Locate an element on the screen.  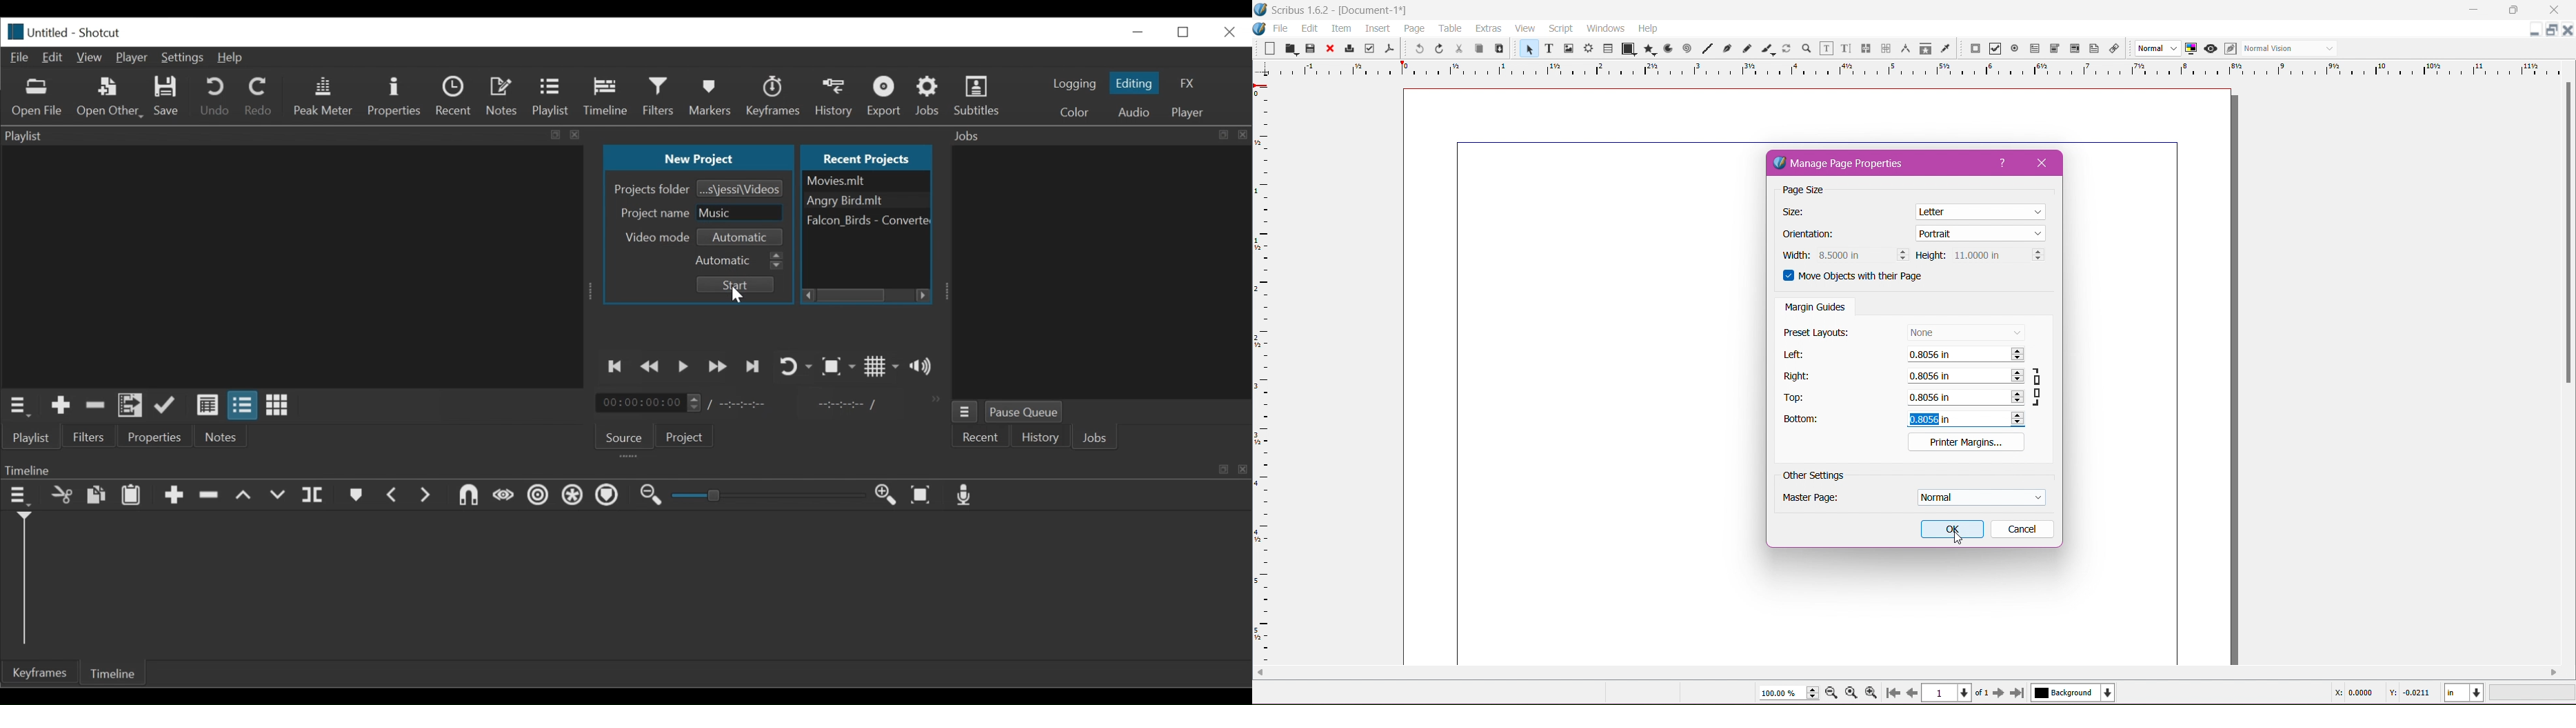
Measurements is located at coordinates (1904, 48).